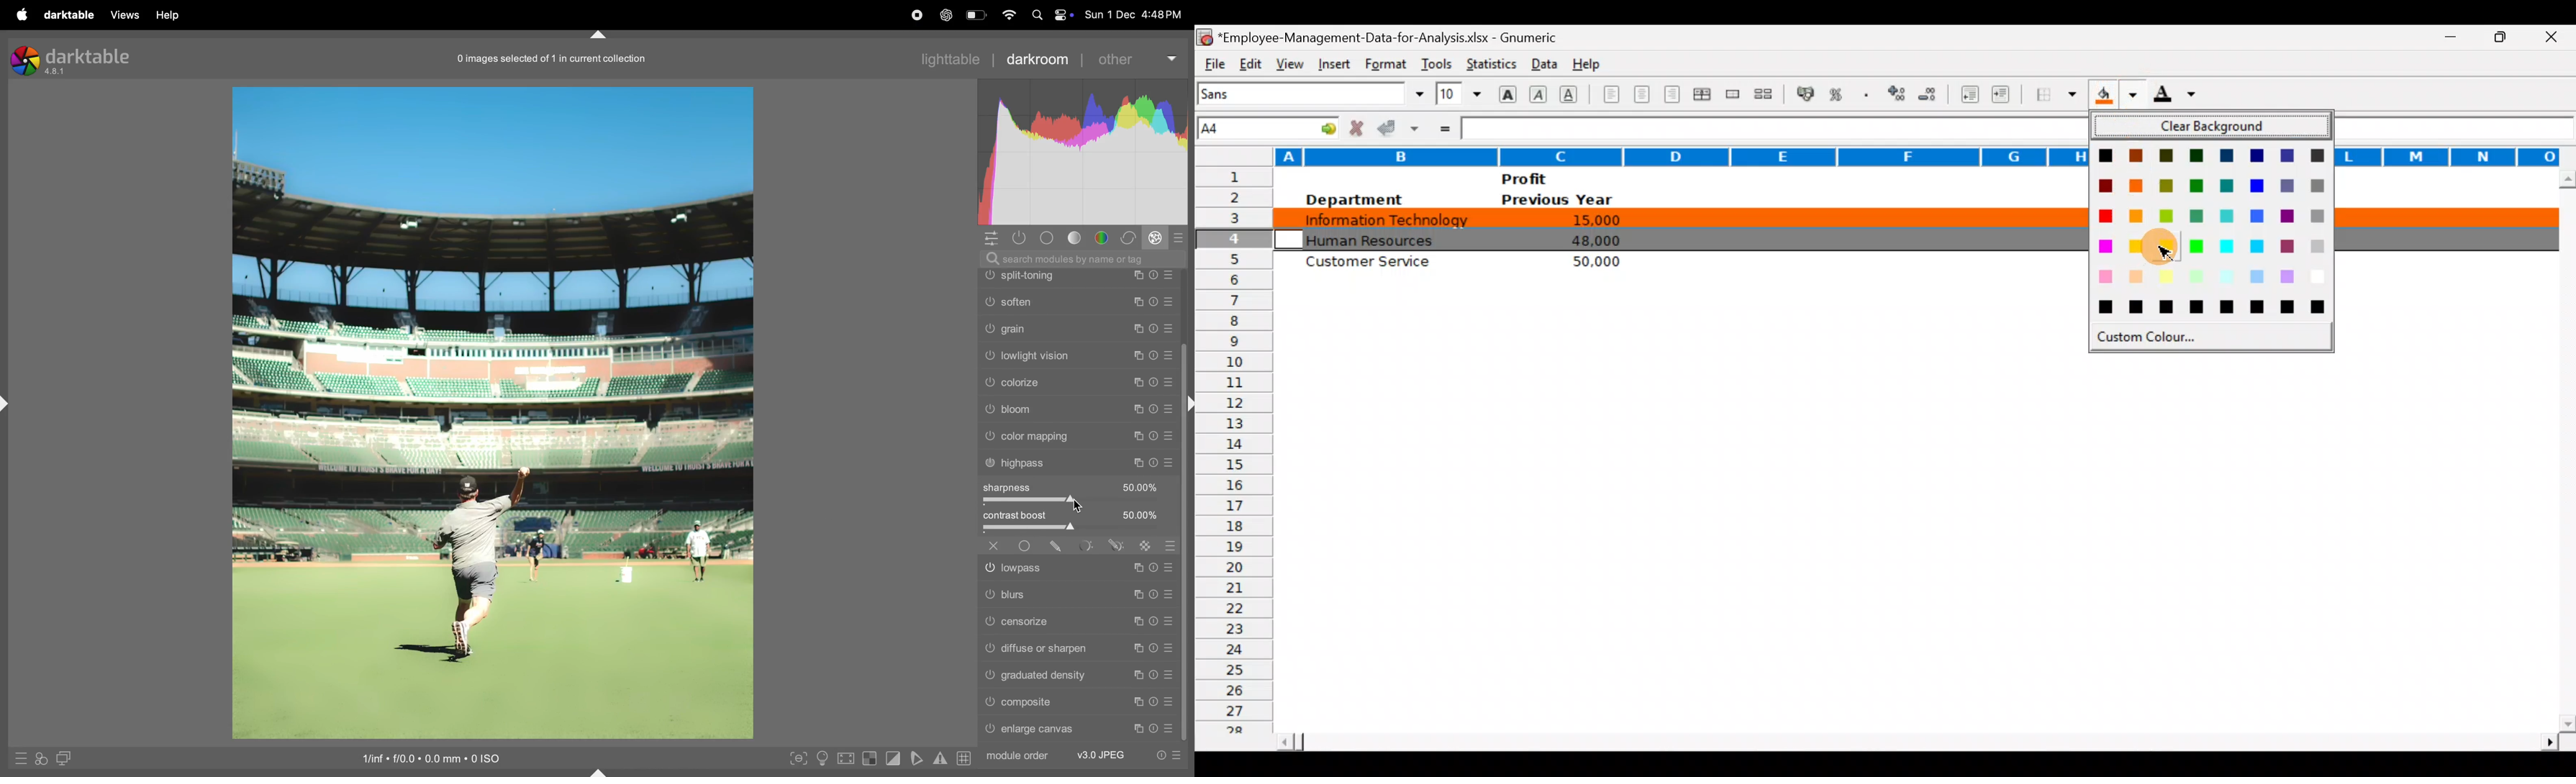 Image resolution: width=2576 pixels, height=784 pixels. What do you see at coordinates (1898, 93) in the screenshot?
I see `Increase decimals` at bounding box center [1898, 93].